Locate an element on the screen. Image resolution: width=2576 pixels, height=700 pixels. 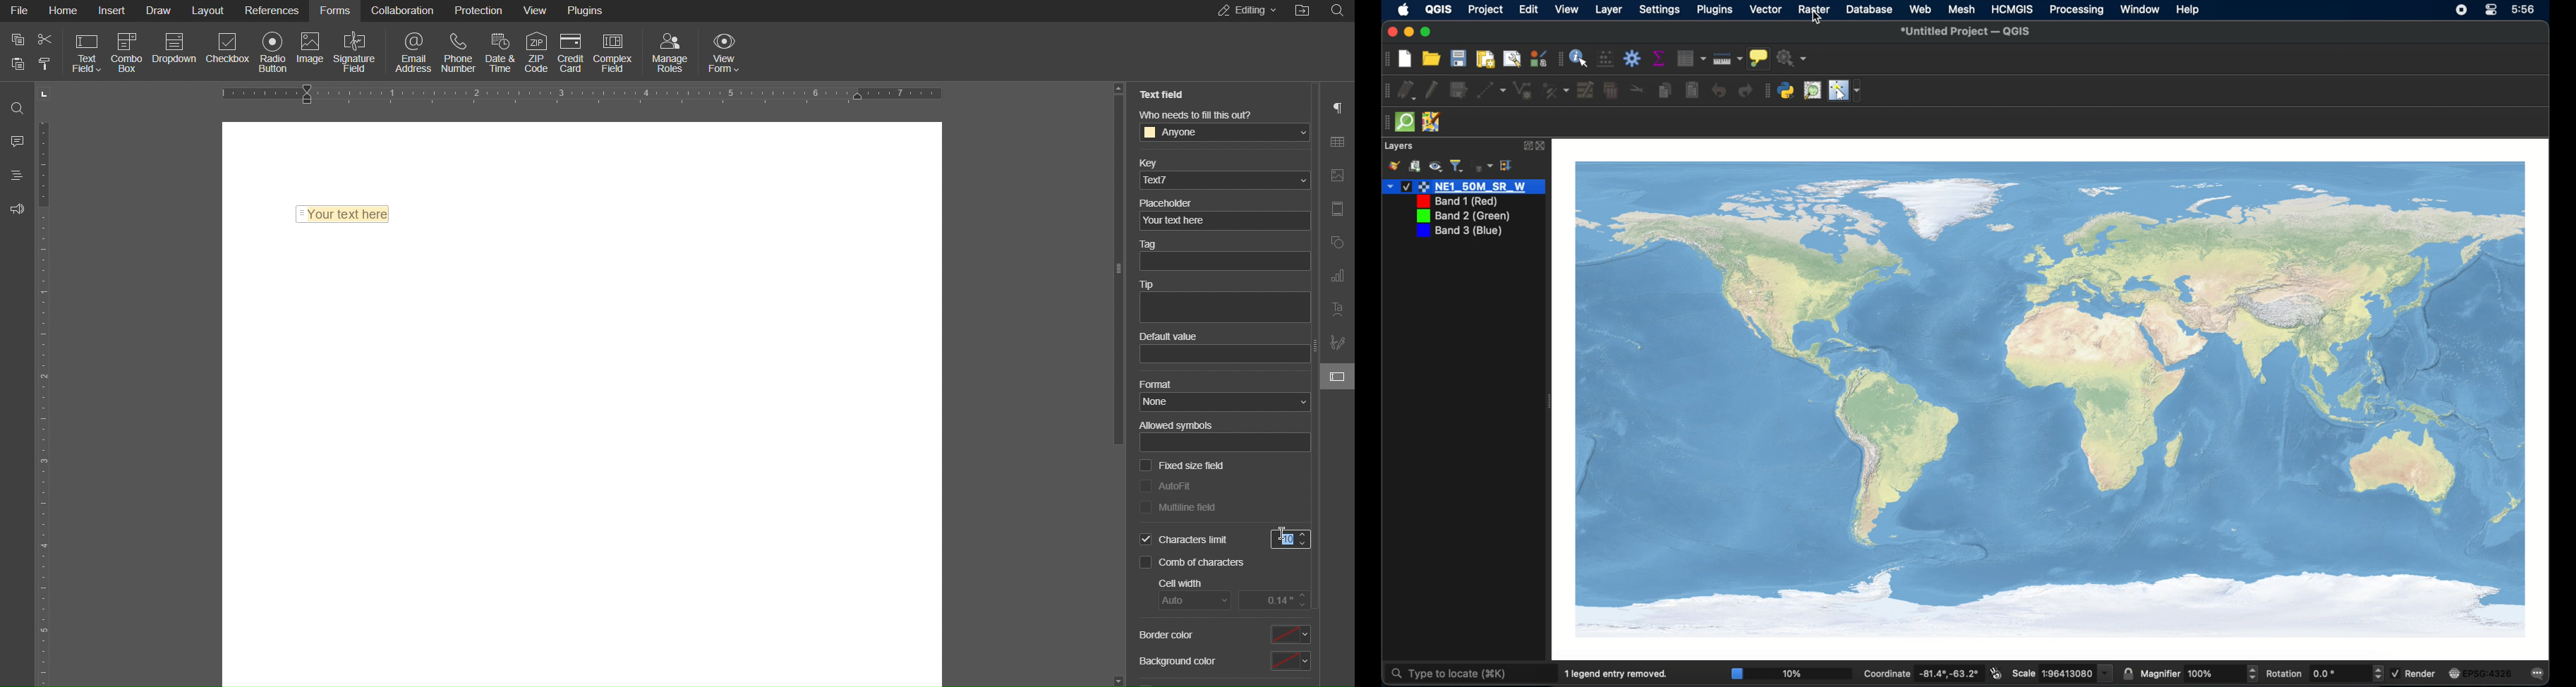
delete selected is located at coordinates (1611, 89).